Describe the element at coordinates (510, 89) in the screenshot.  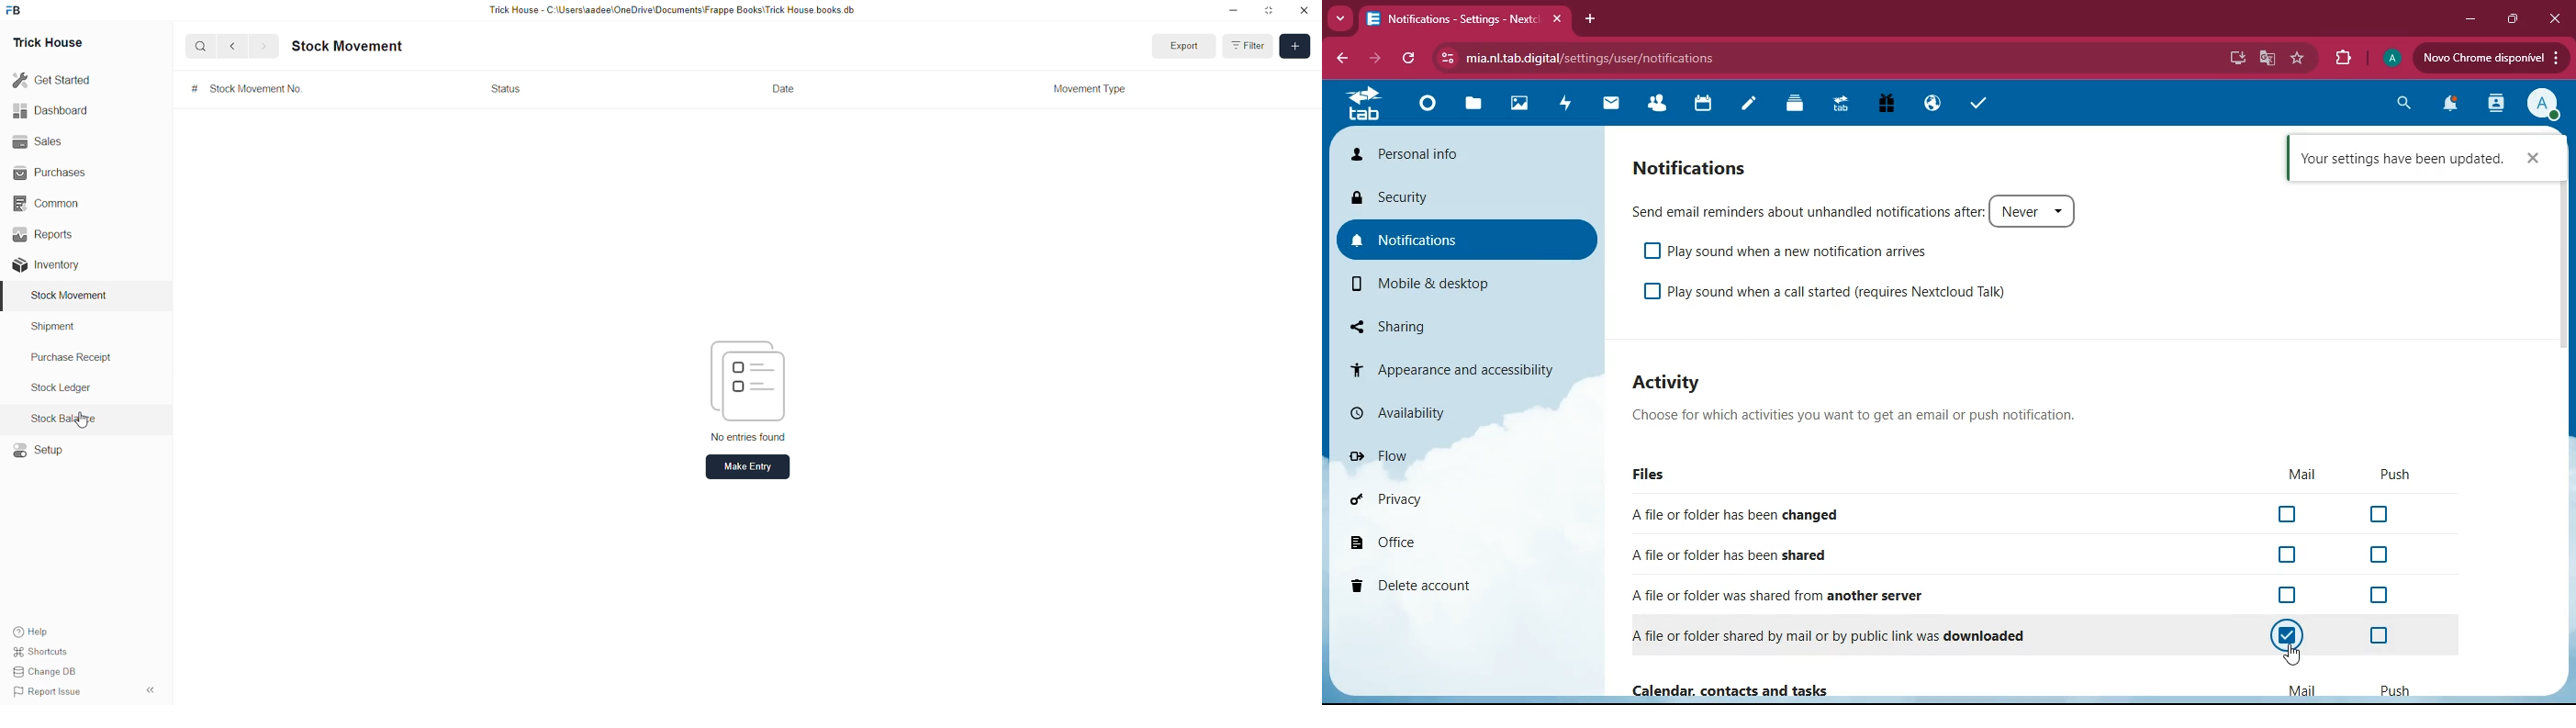
I see `Status` at that location.